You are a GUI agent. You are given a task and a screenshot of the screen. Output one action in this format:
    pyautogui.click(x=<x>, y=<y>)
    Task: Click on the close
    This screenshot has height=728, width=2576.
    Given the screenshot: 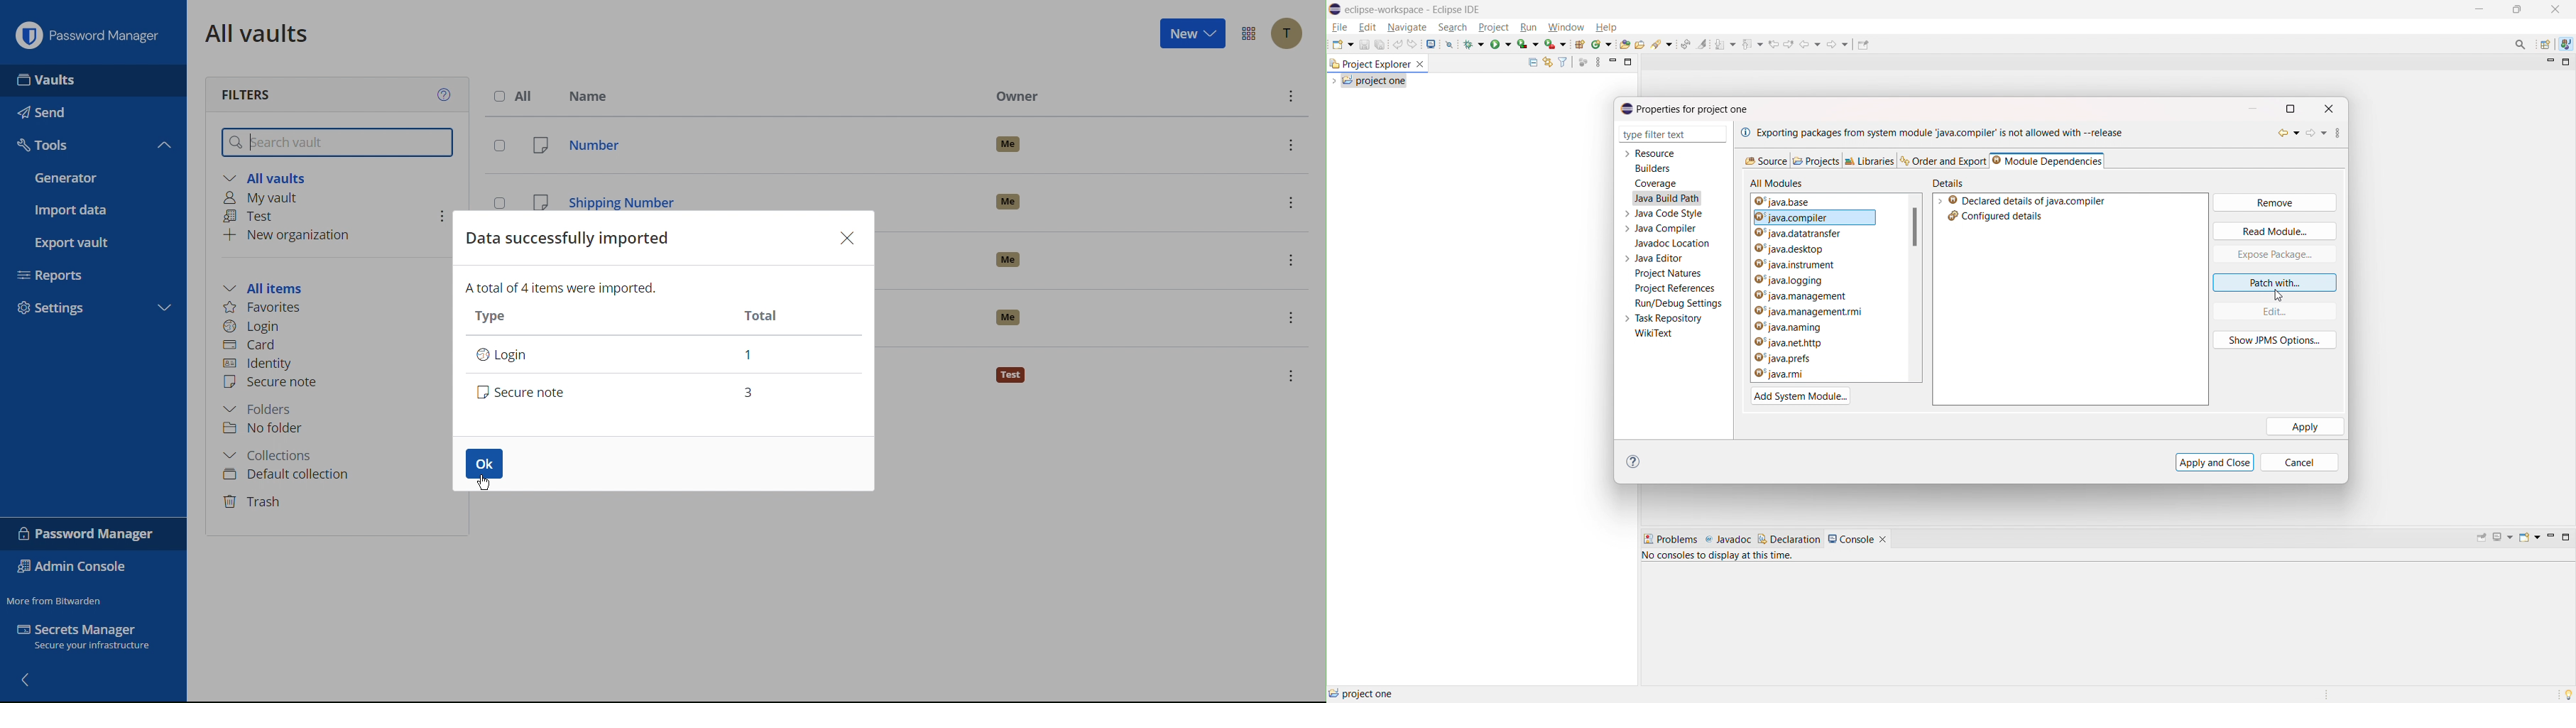 What is the action you would take?
    pyautogui.click(x=2555, y=9)
    